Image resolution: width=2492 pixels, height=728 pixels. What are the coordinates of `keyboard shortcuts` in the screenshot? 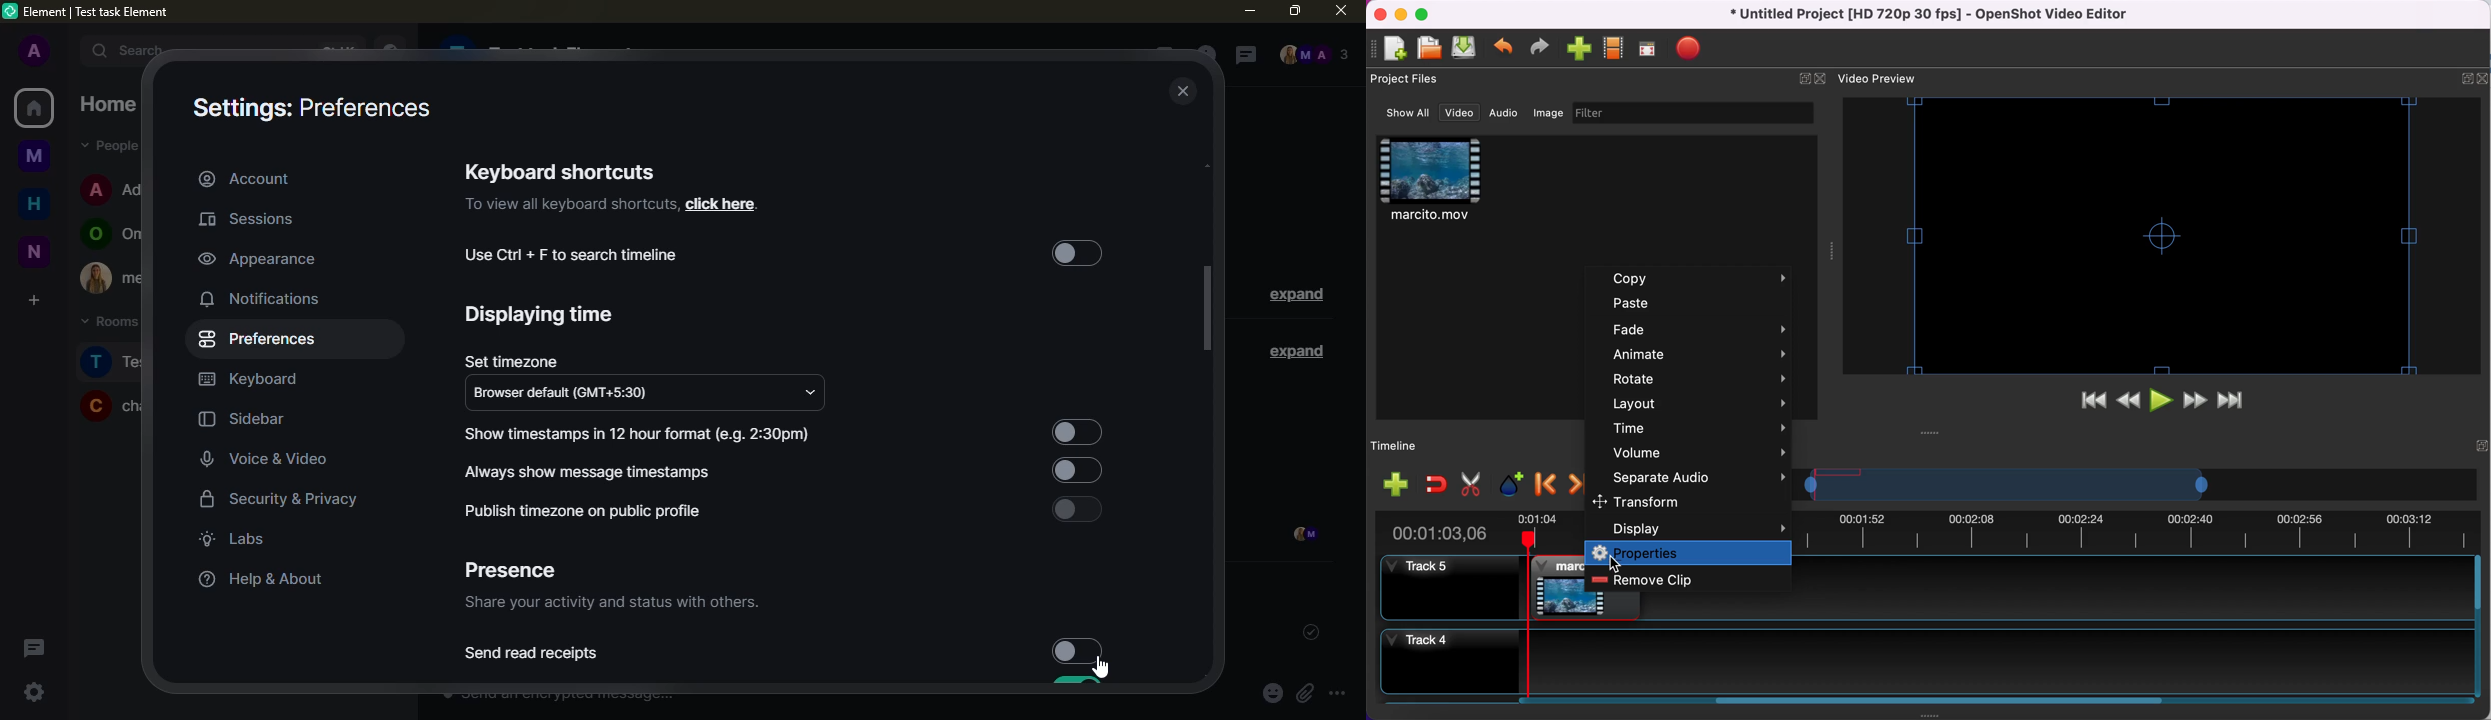 It's located at (560, 171).